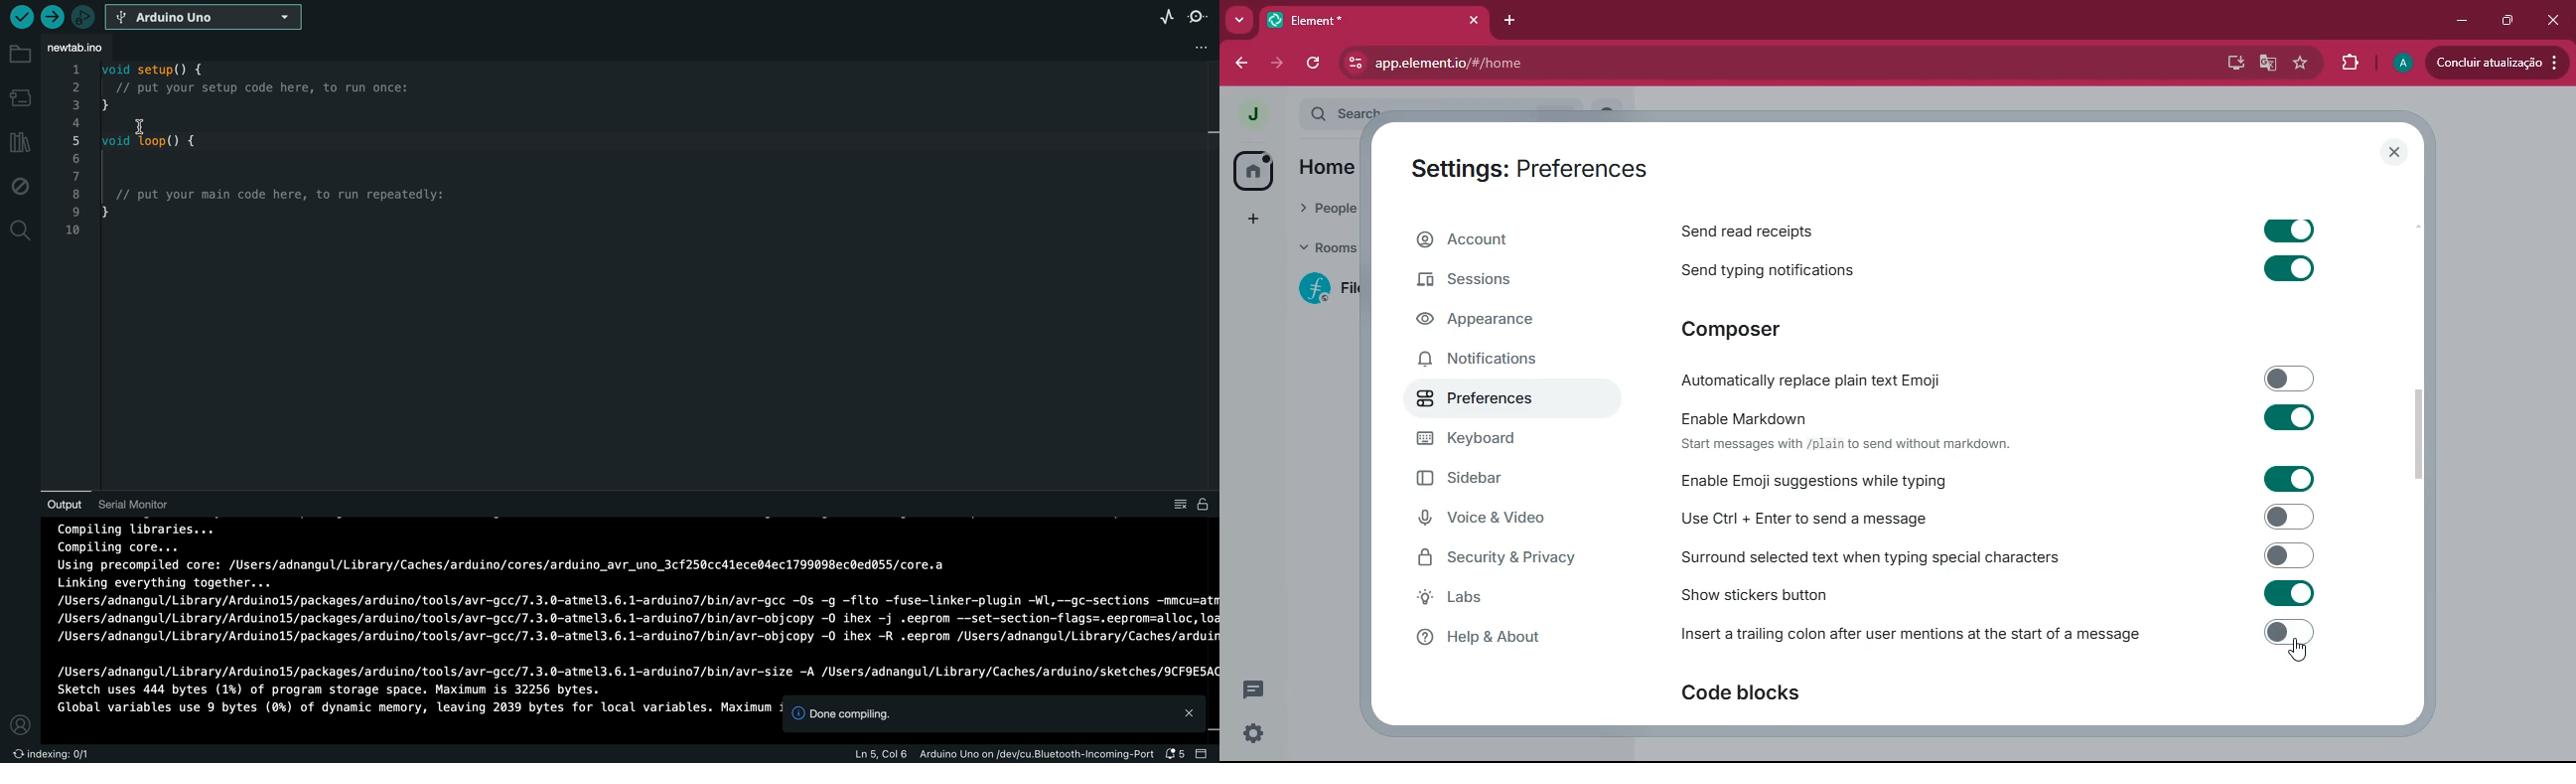  Describe the element at coordinates (2003, 479) in the screenshot. I see `Enable Emoji suggestions while typing` at that location.